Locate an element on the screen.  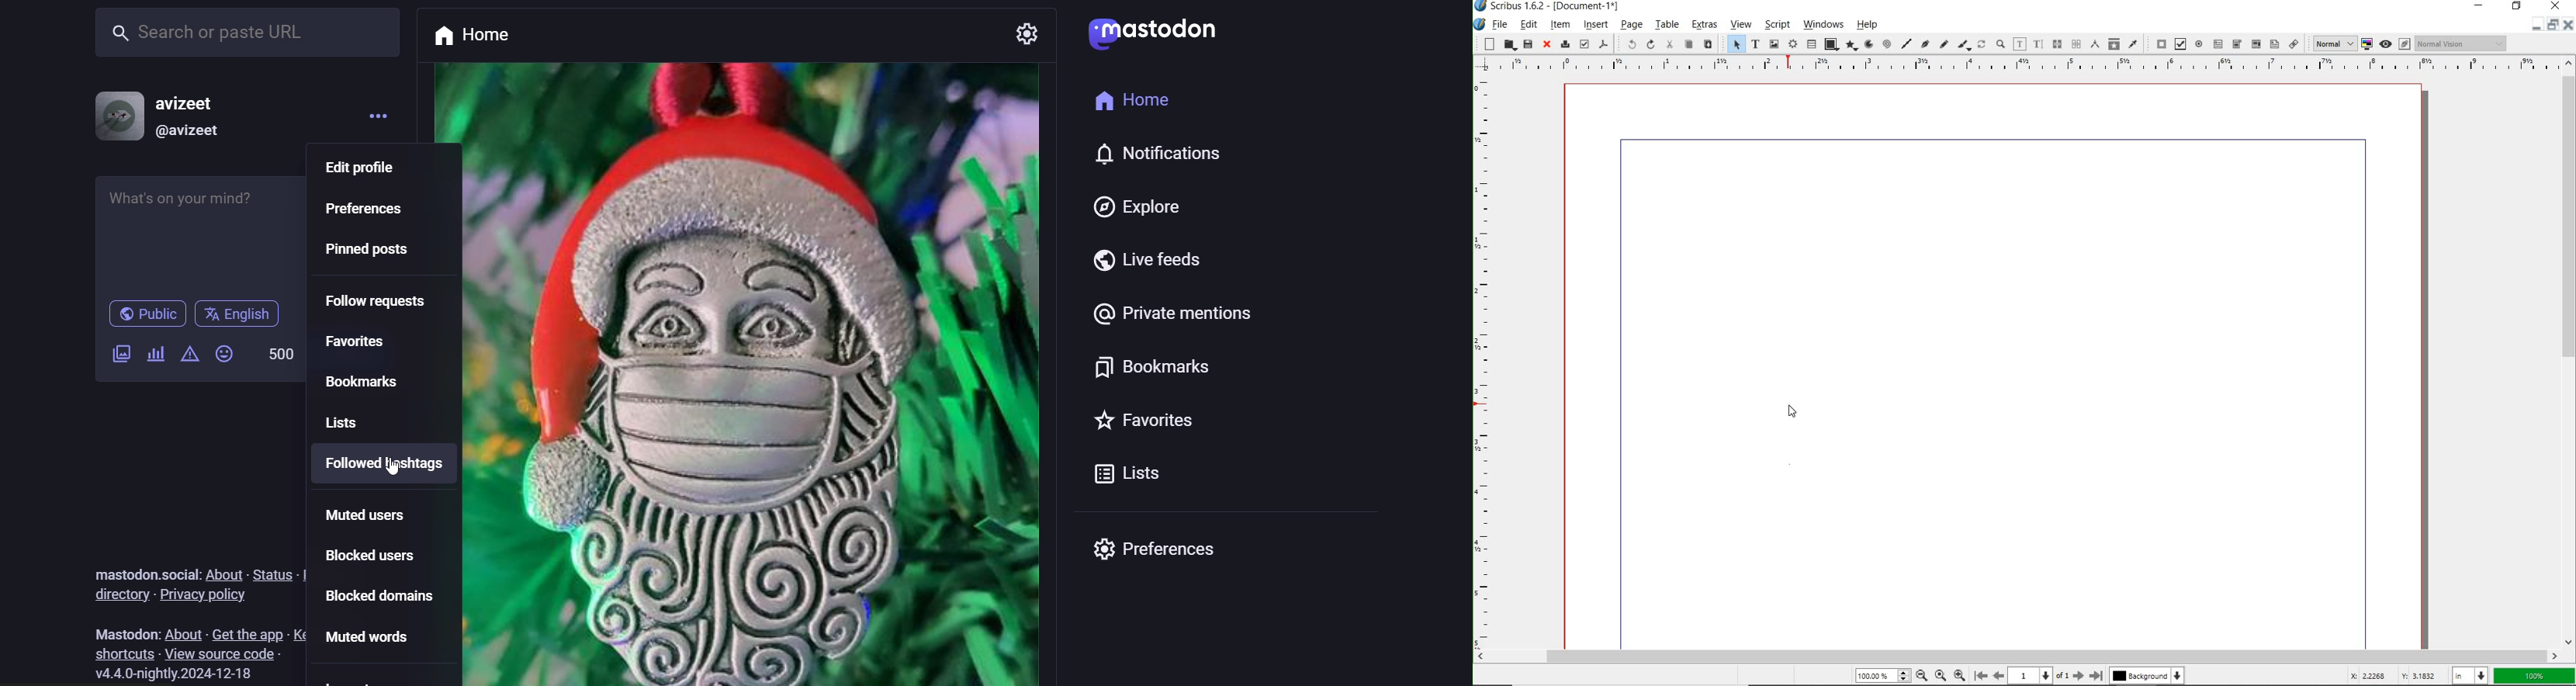
Horizontal page margin is located at coordinates (1491, 362).